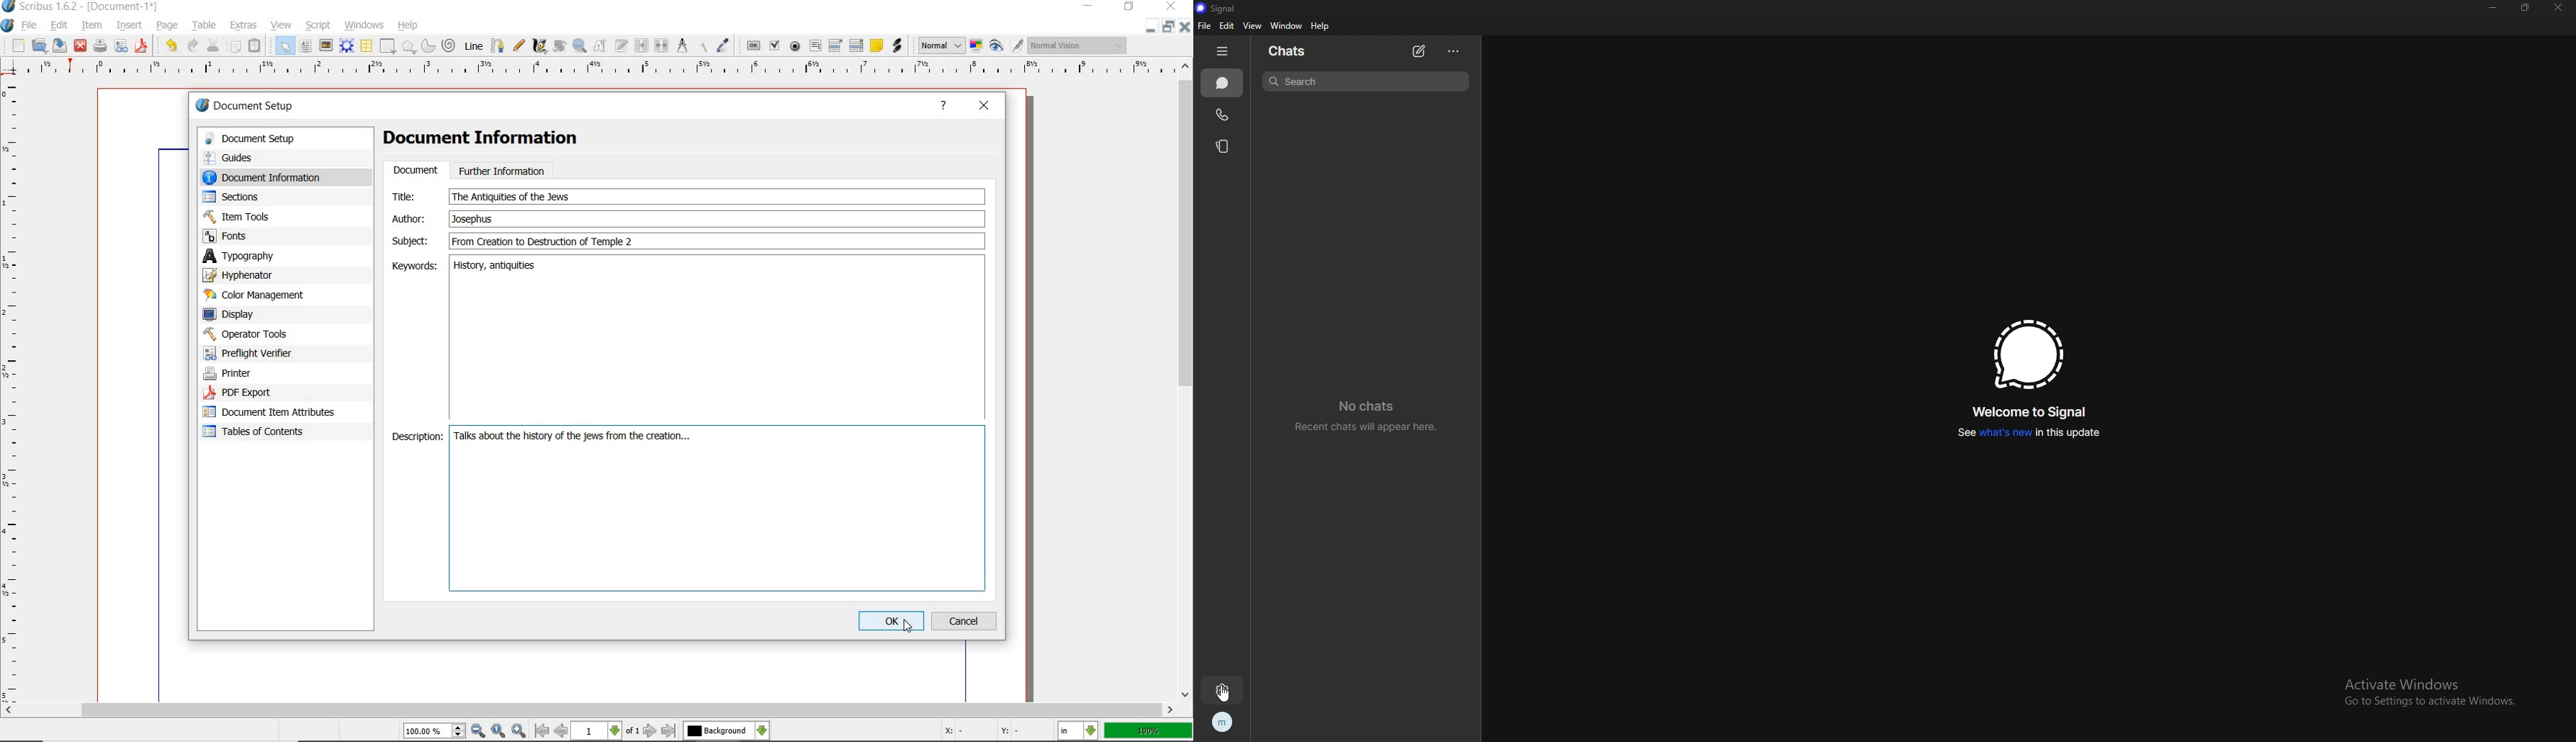 The image size is (2576, 756). Describe the element at coordinates (413, 196) in the screenshot. I see `Title` at that location.